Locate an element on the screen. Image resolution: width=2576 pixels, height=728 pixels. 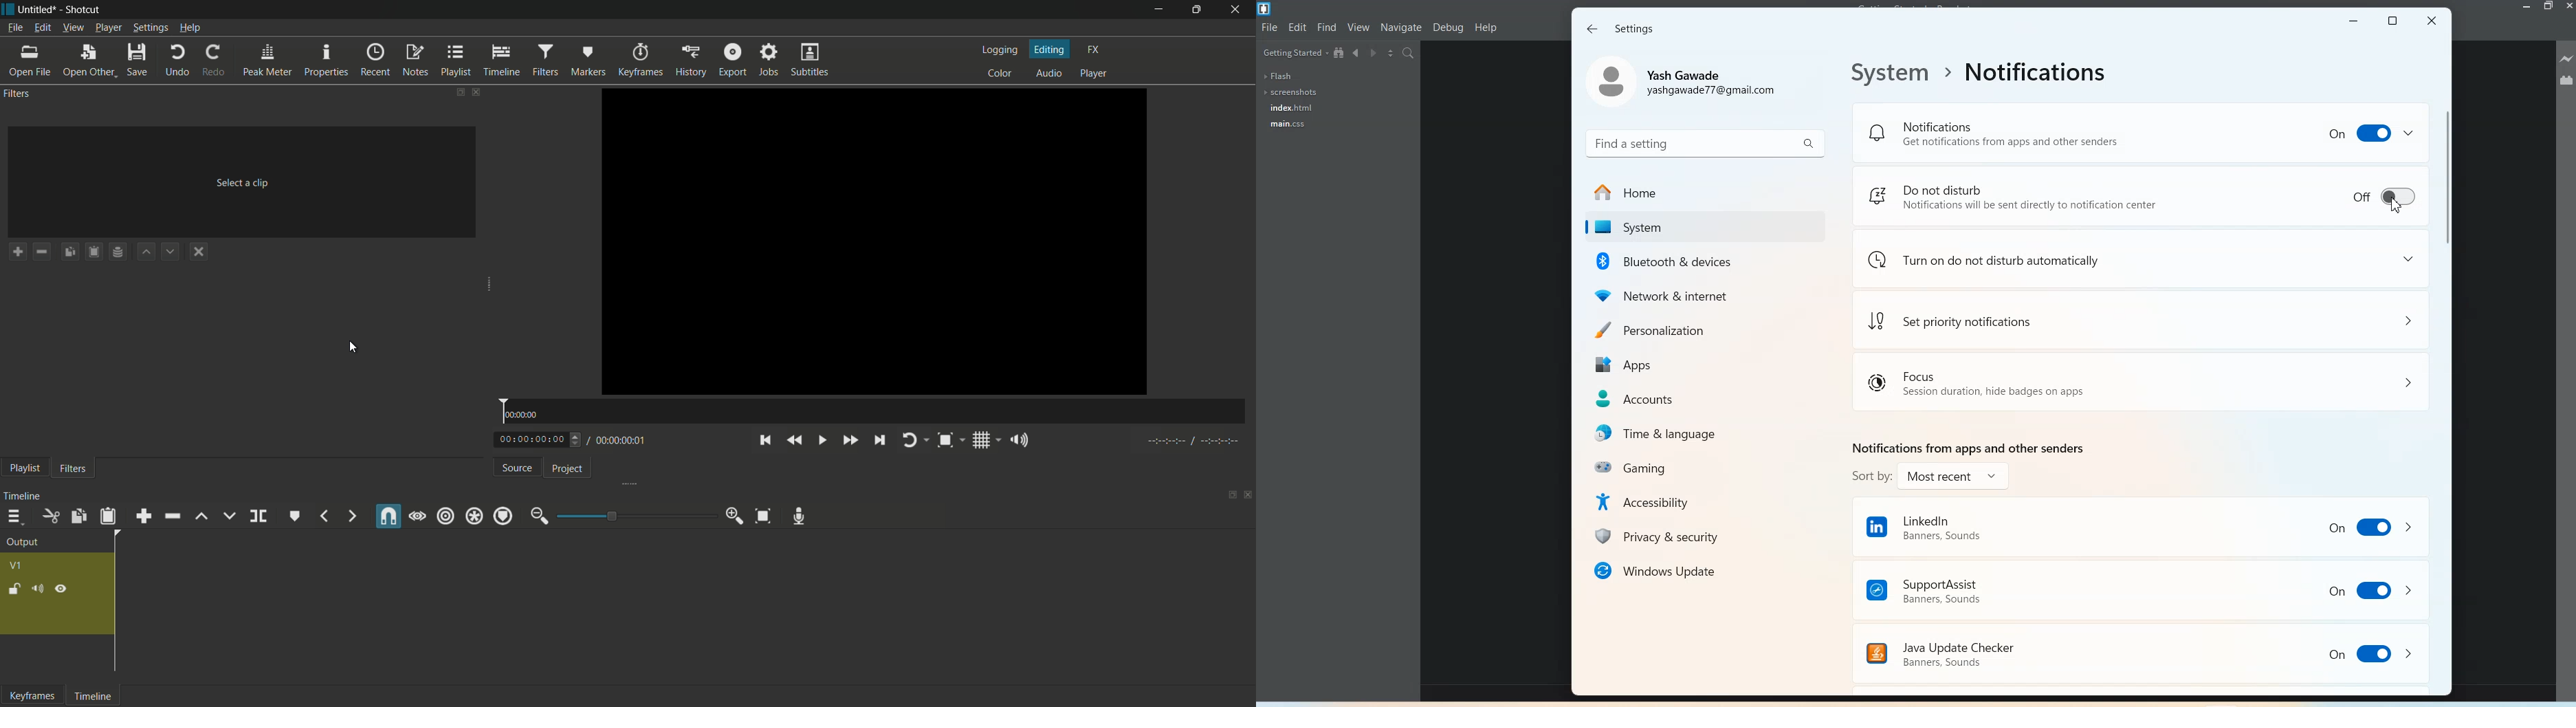
Maximize is located at coordinates (2549, 8).